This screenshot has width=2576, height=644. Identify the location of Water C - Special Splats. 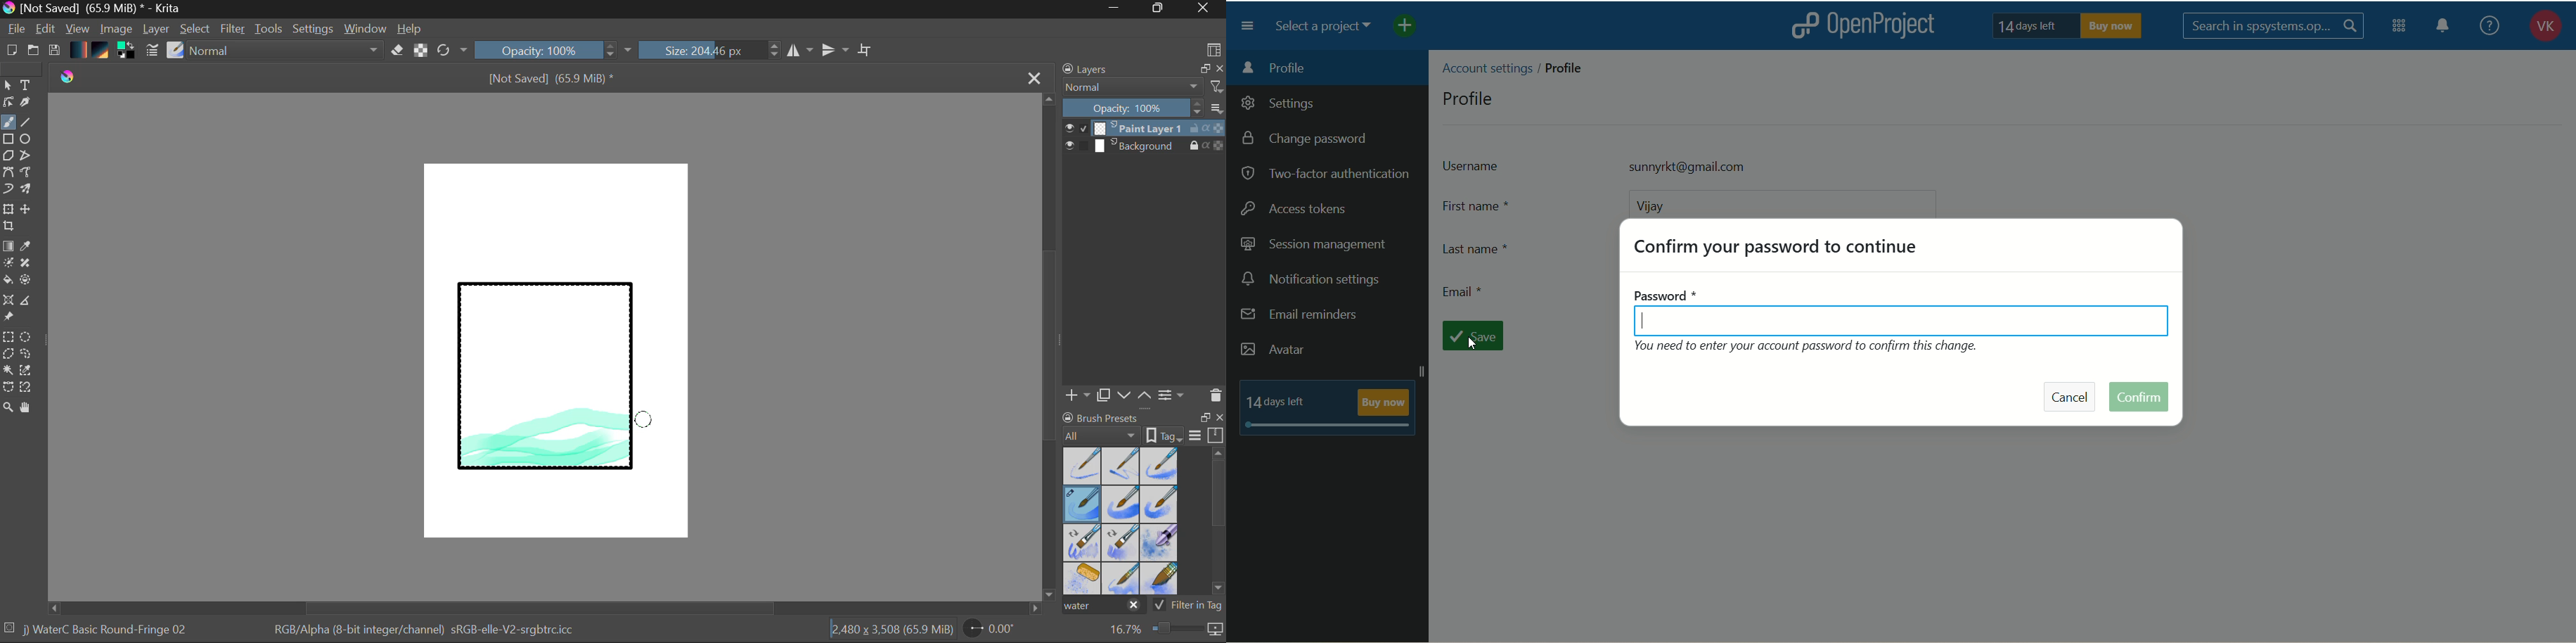
(1083, 578).